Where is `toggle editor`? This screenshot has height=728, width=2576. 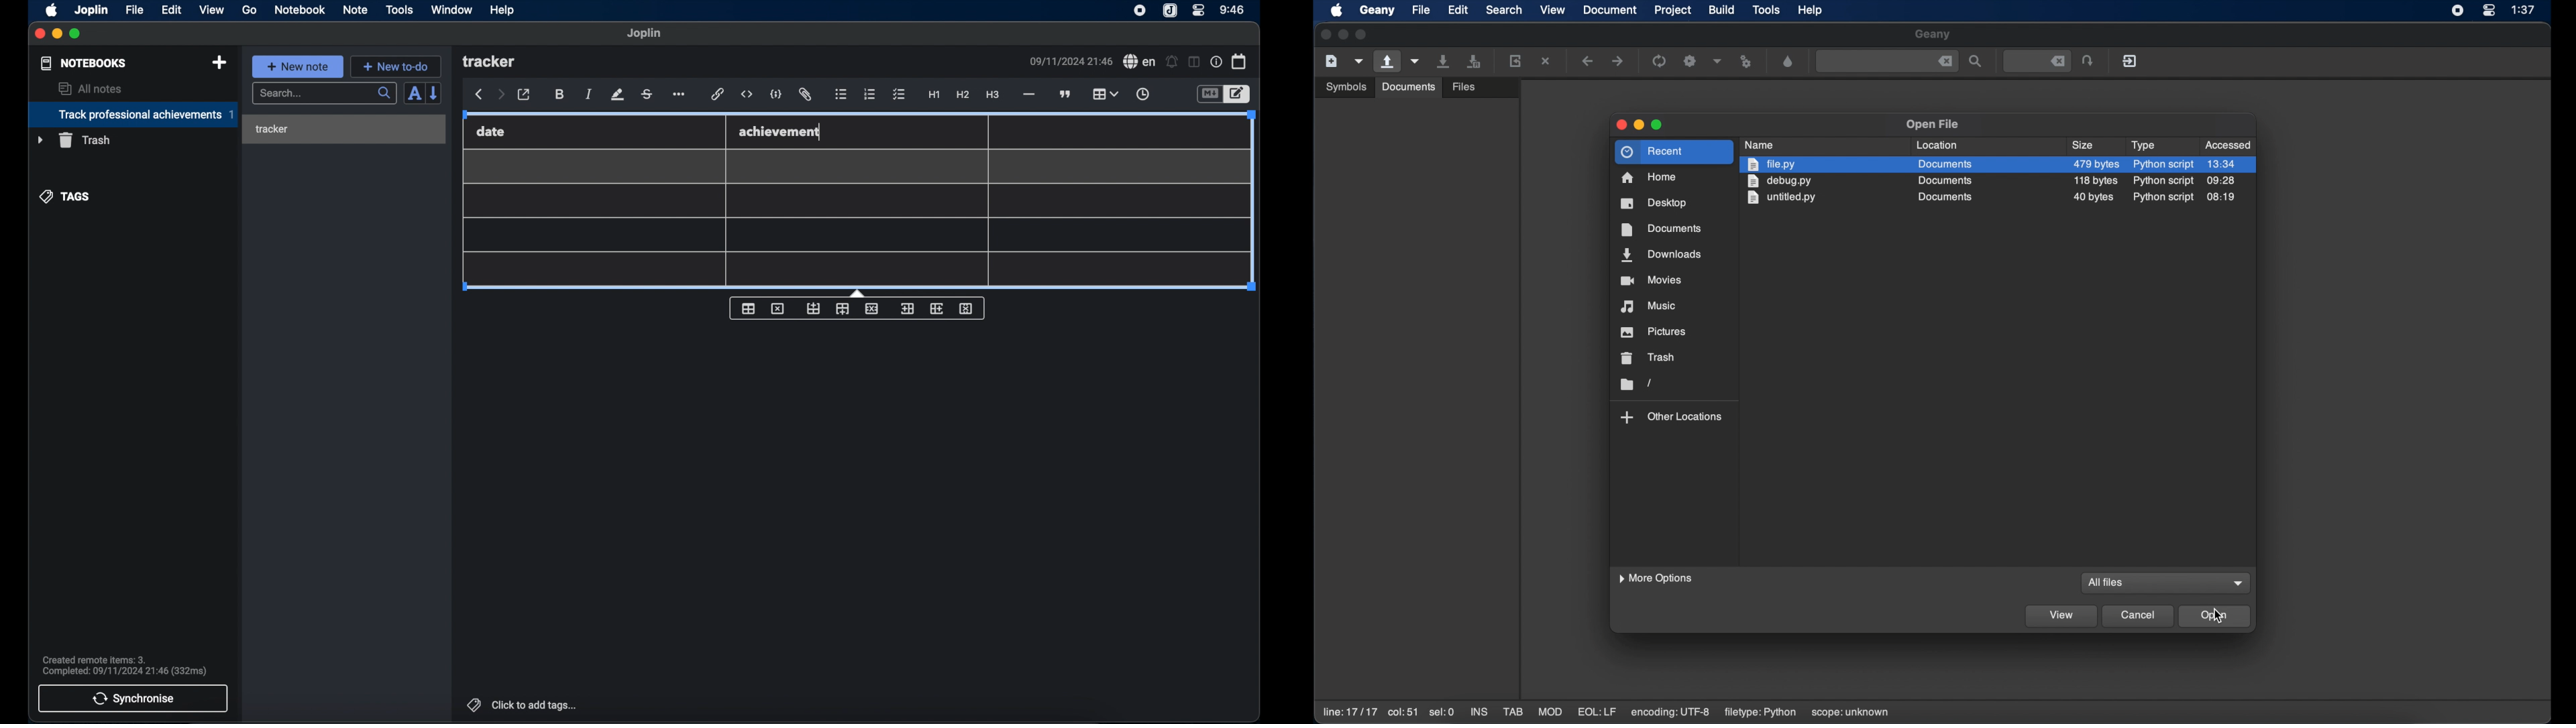 toggle editor is located at coordinates (1238, 94).